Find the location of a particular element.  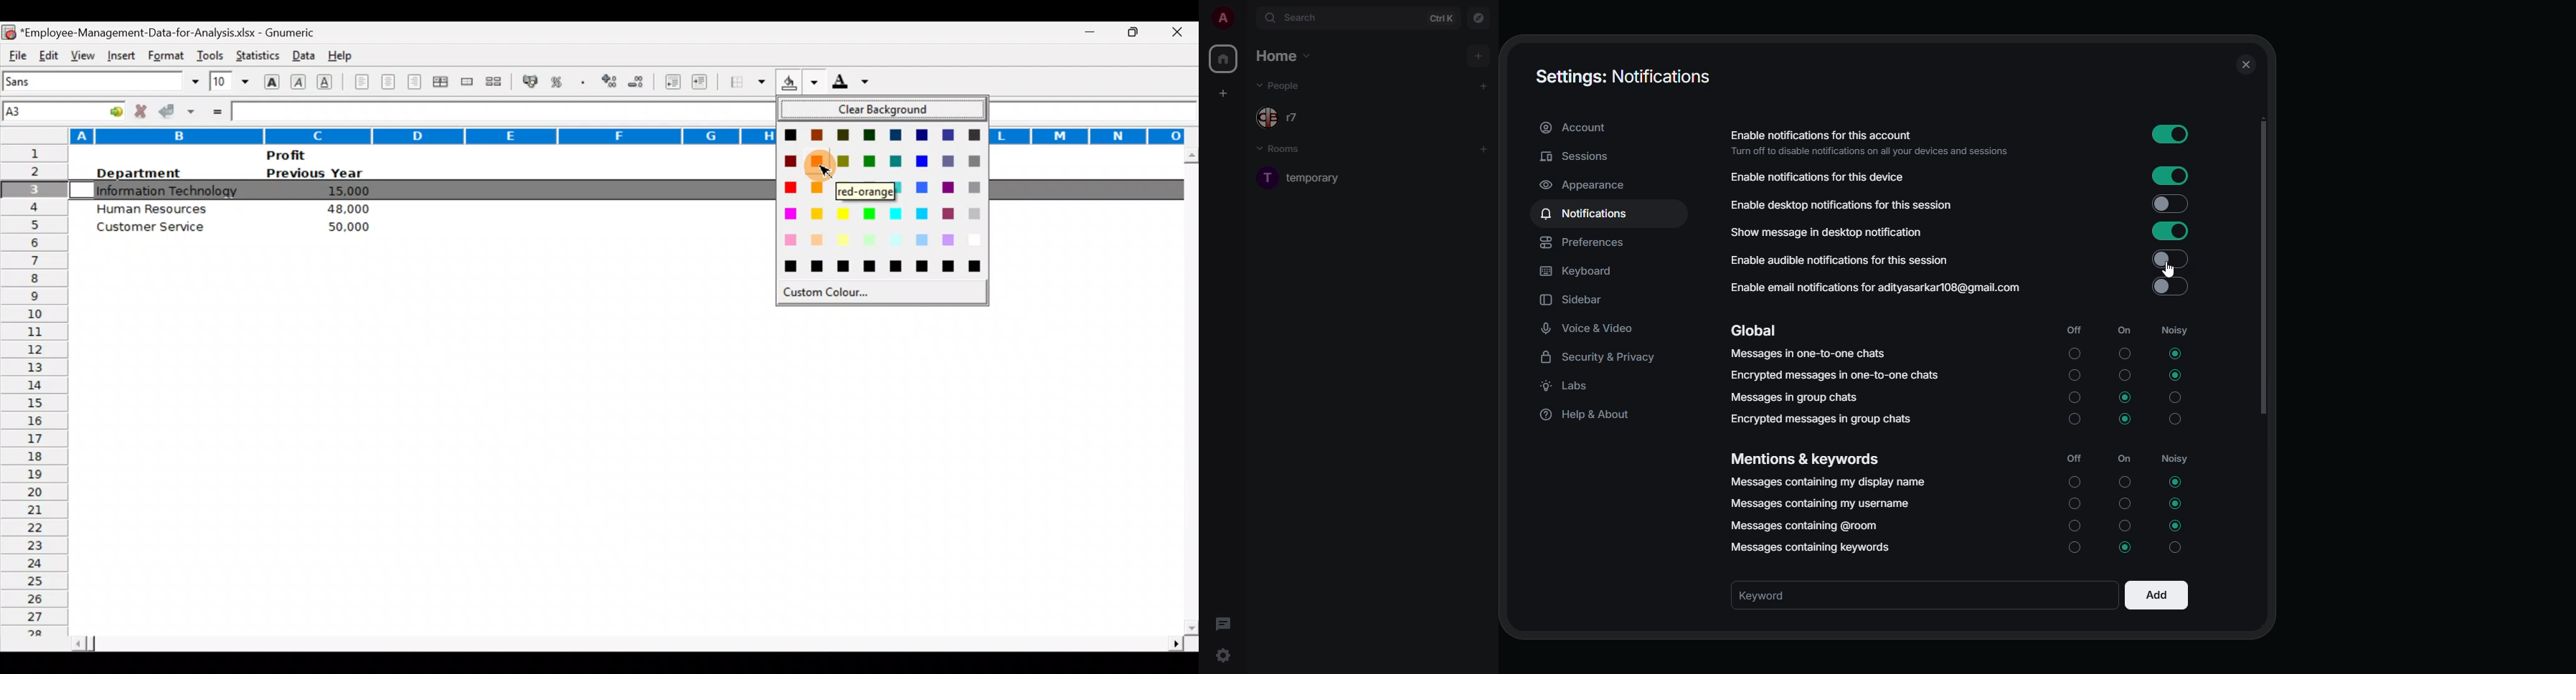

threads is located at coordinates (1226, 625).